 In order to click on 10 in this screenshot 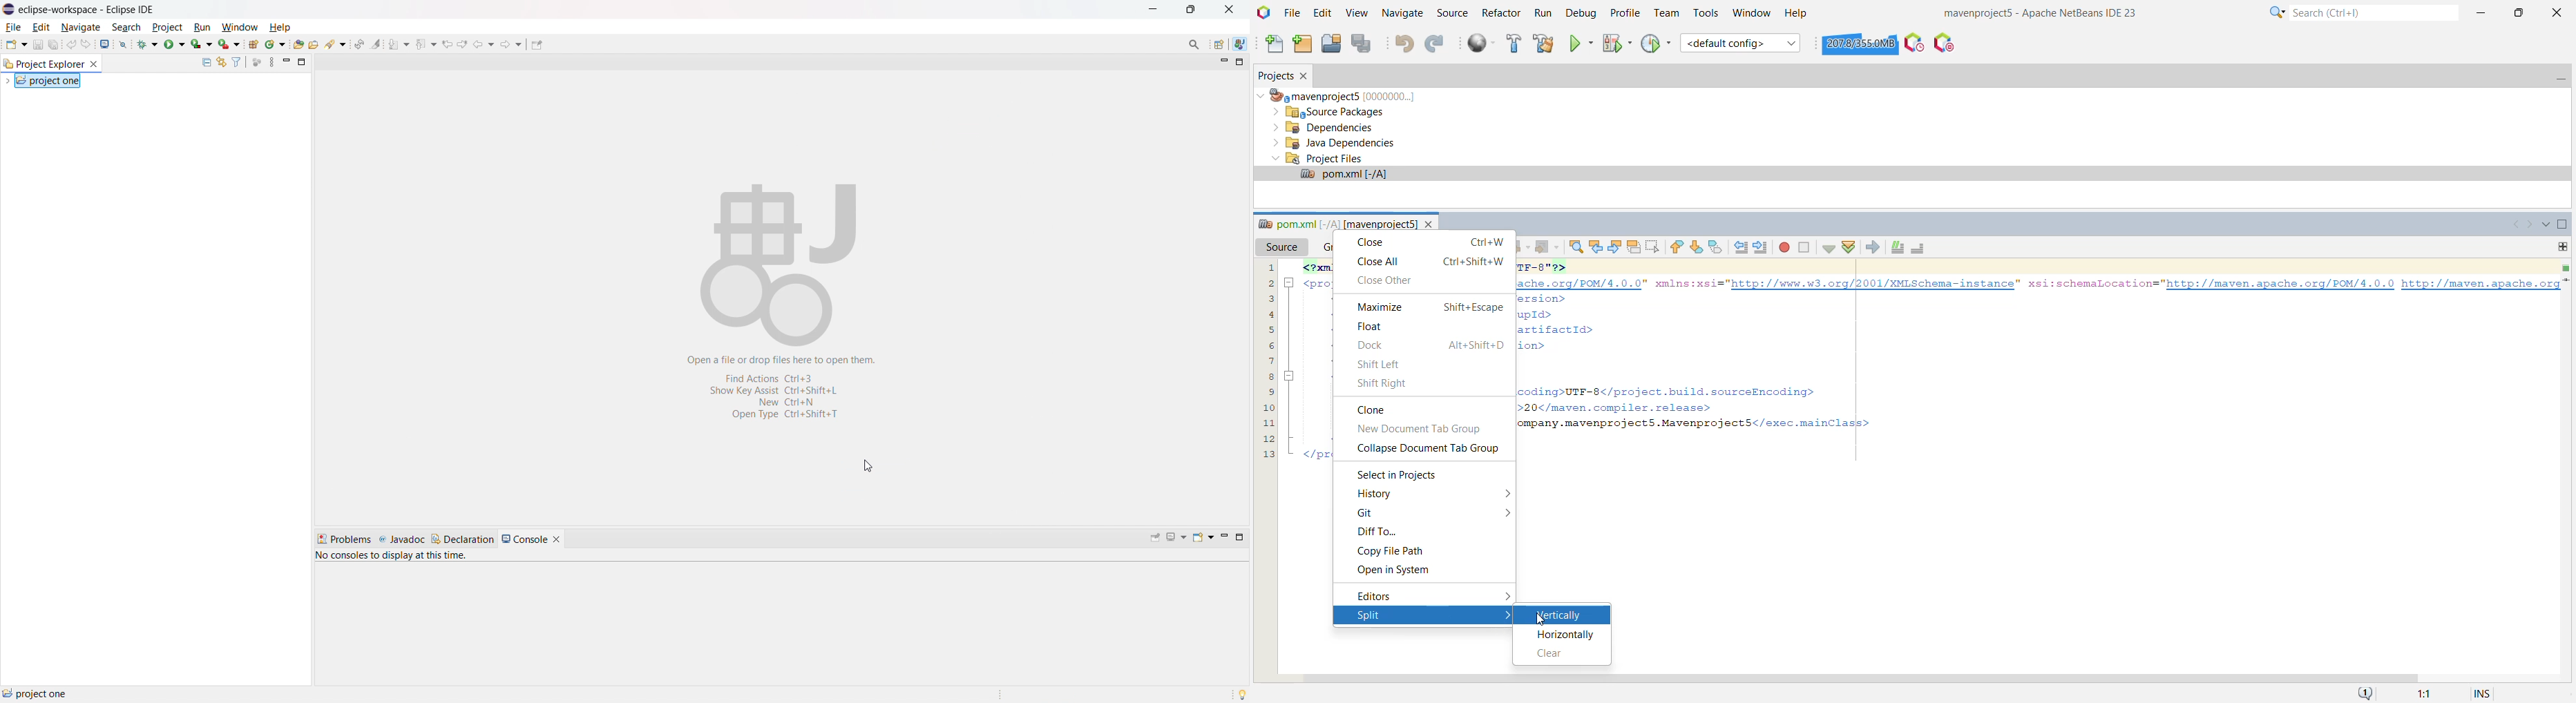, I will do `click(1268, 405)`.